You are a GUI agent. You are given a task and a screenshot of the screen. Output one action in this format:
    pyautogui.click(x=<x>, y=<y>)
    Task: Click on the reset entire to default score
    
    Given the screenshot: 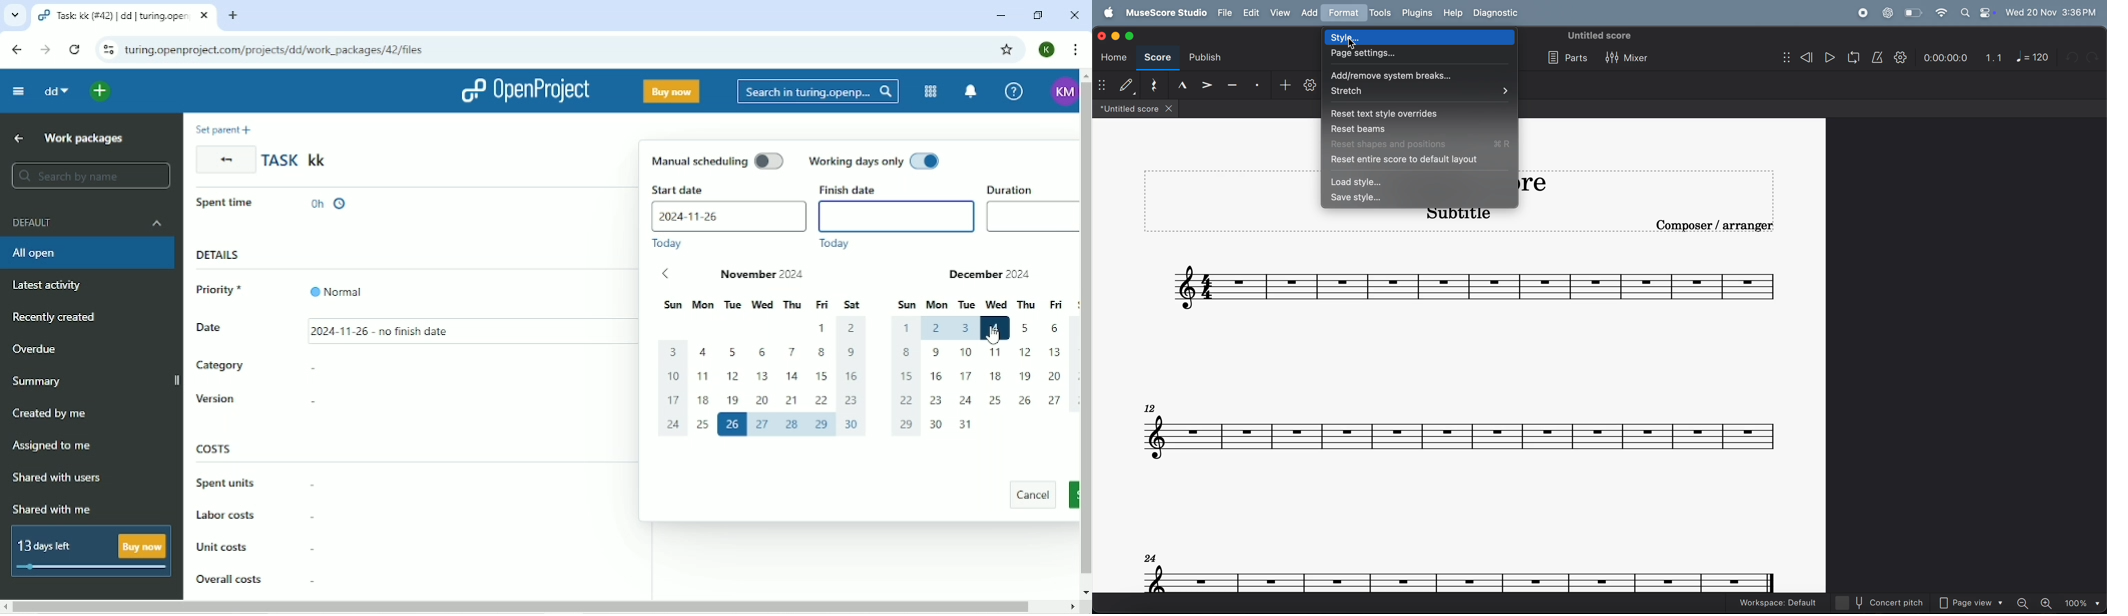 What is the action you would take?
    pyautogui.click(x=1419, y=161)
    